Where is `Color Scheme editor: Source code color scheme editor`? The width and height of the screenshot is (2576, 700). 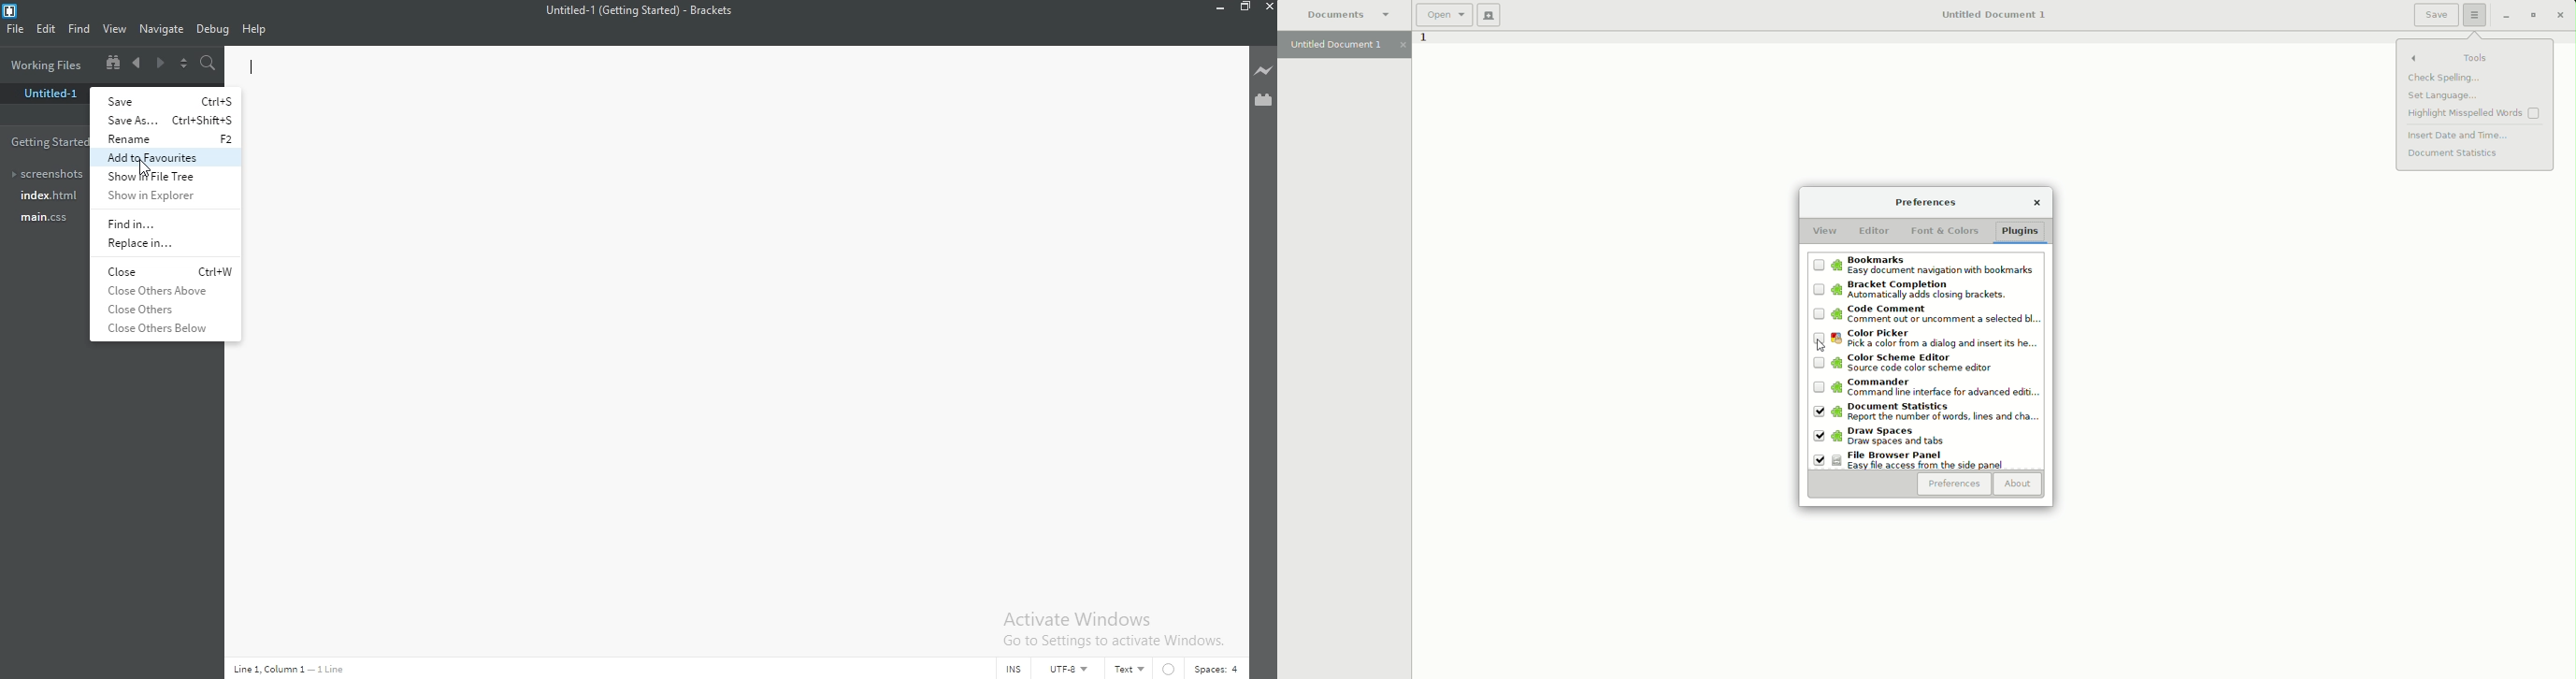
Color Scheme editor: Source code color scheme editor is located at coordinates (1922, 363).